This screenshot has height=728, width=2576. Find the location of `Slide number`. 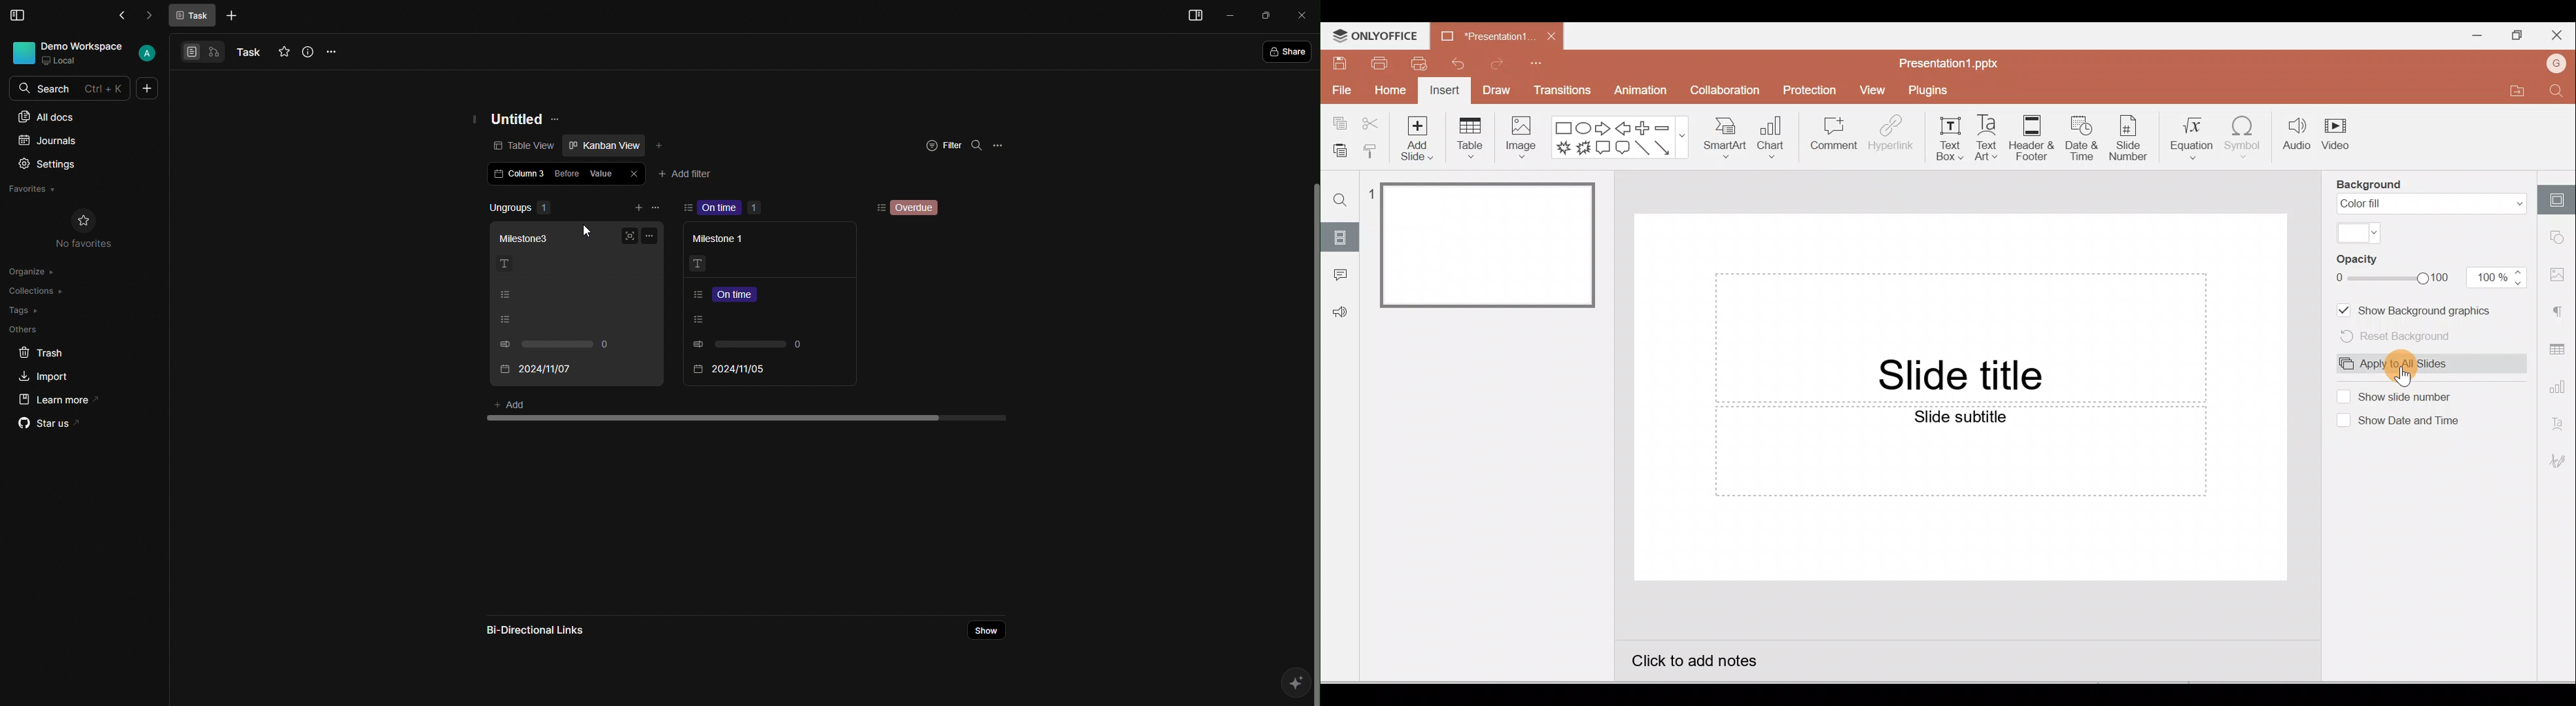

Slide number is located at coordinates (2129, 139).